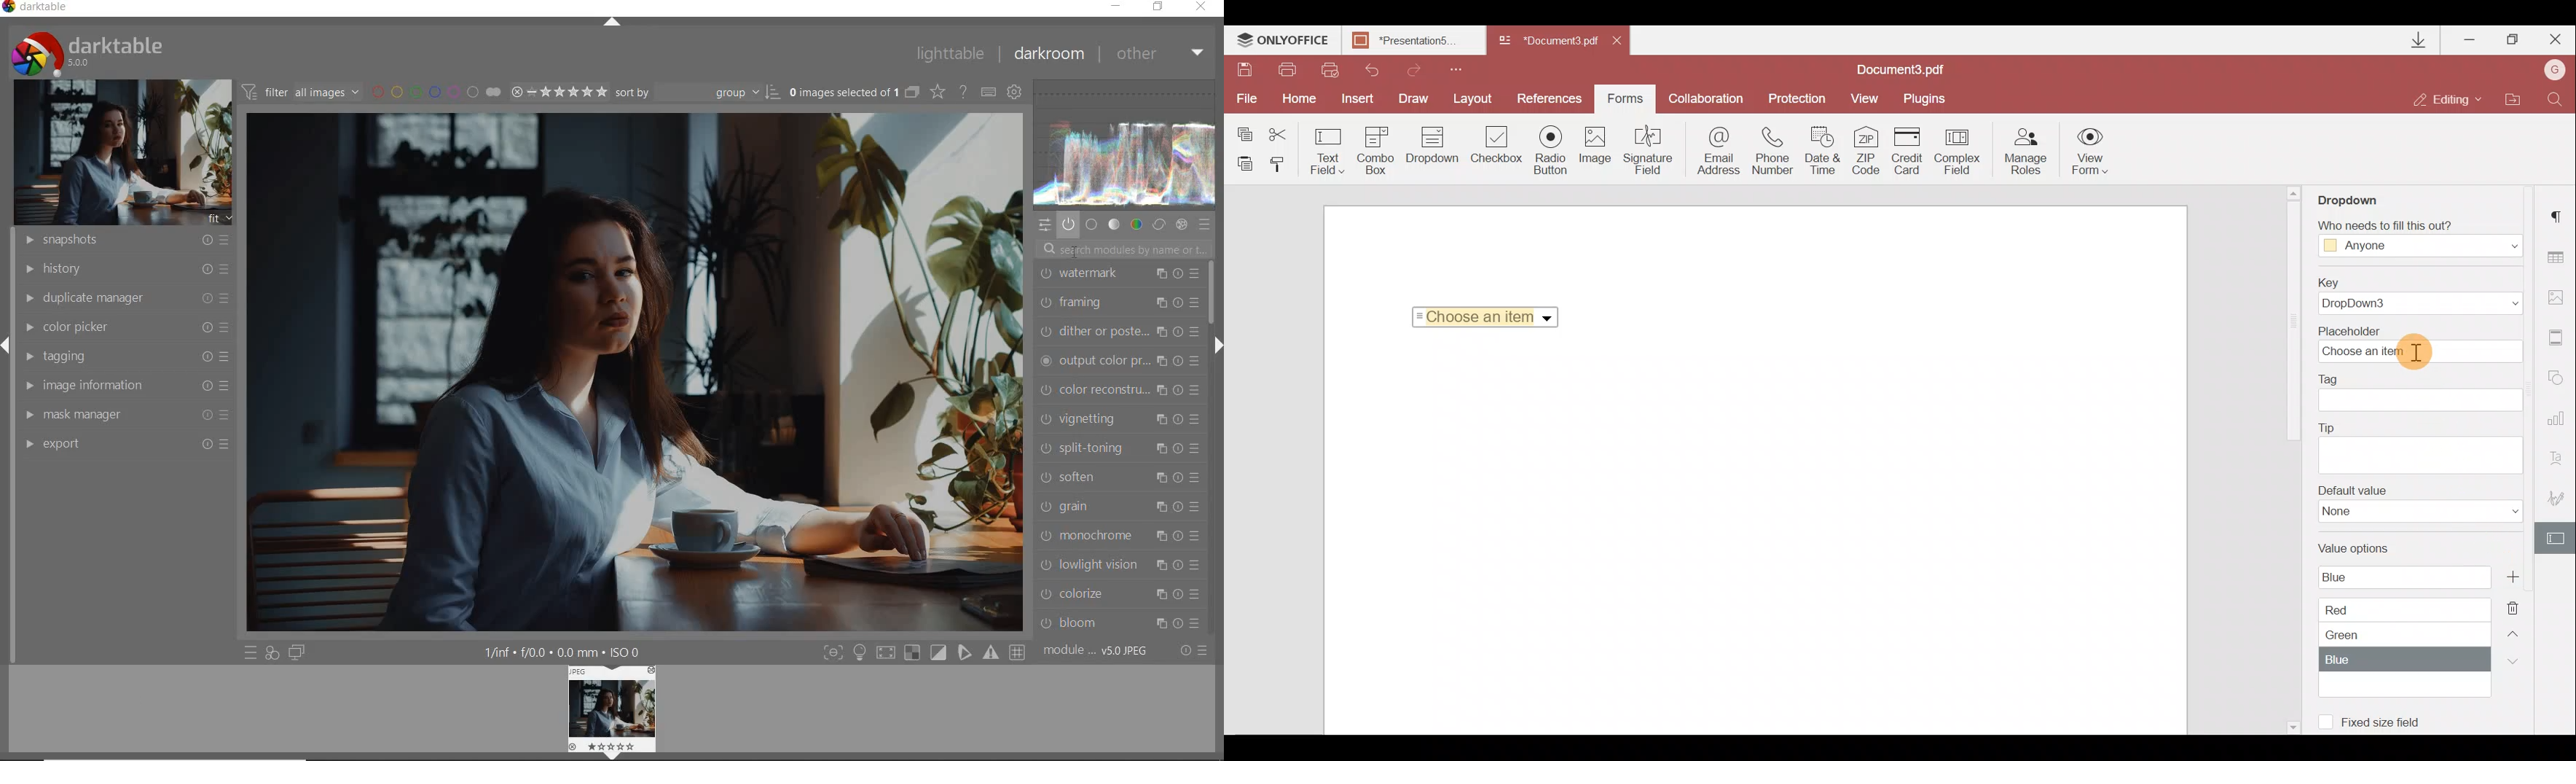 This screenshot has height=784, width=2576. I want to click on Signature settings, so click(2555, 493).